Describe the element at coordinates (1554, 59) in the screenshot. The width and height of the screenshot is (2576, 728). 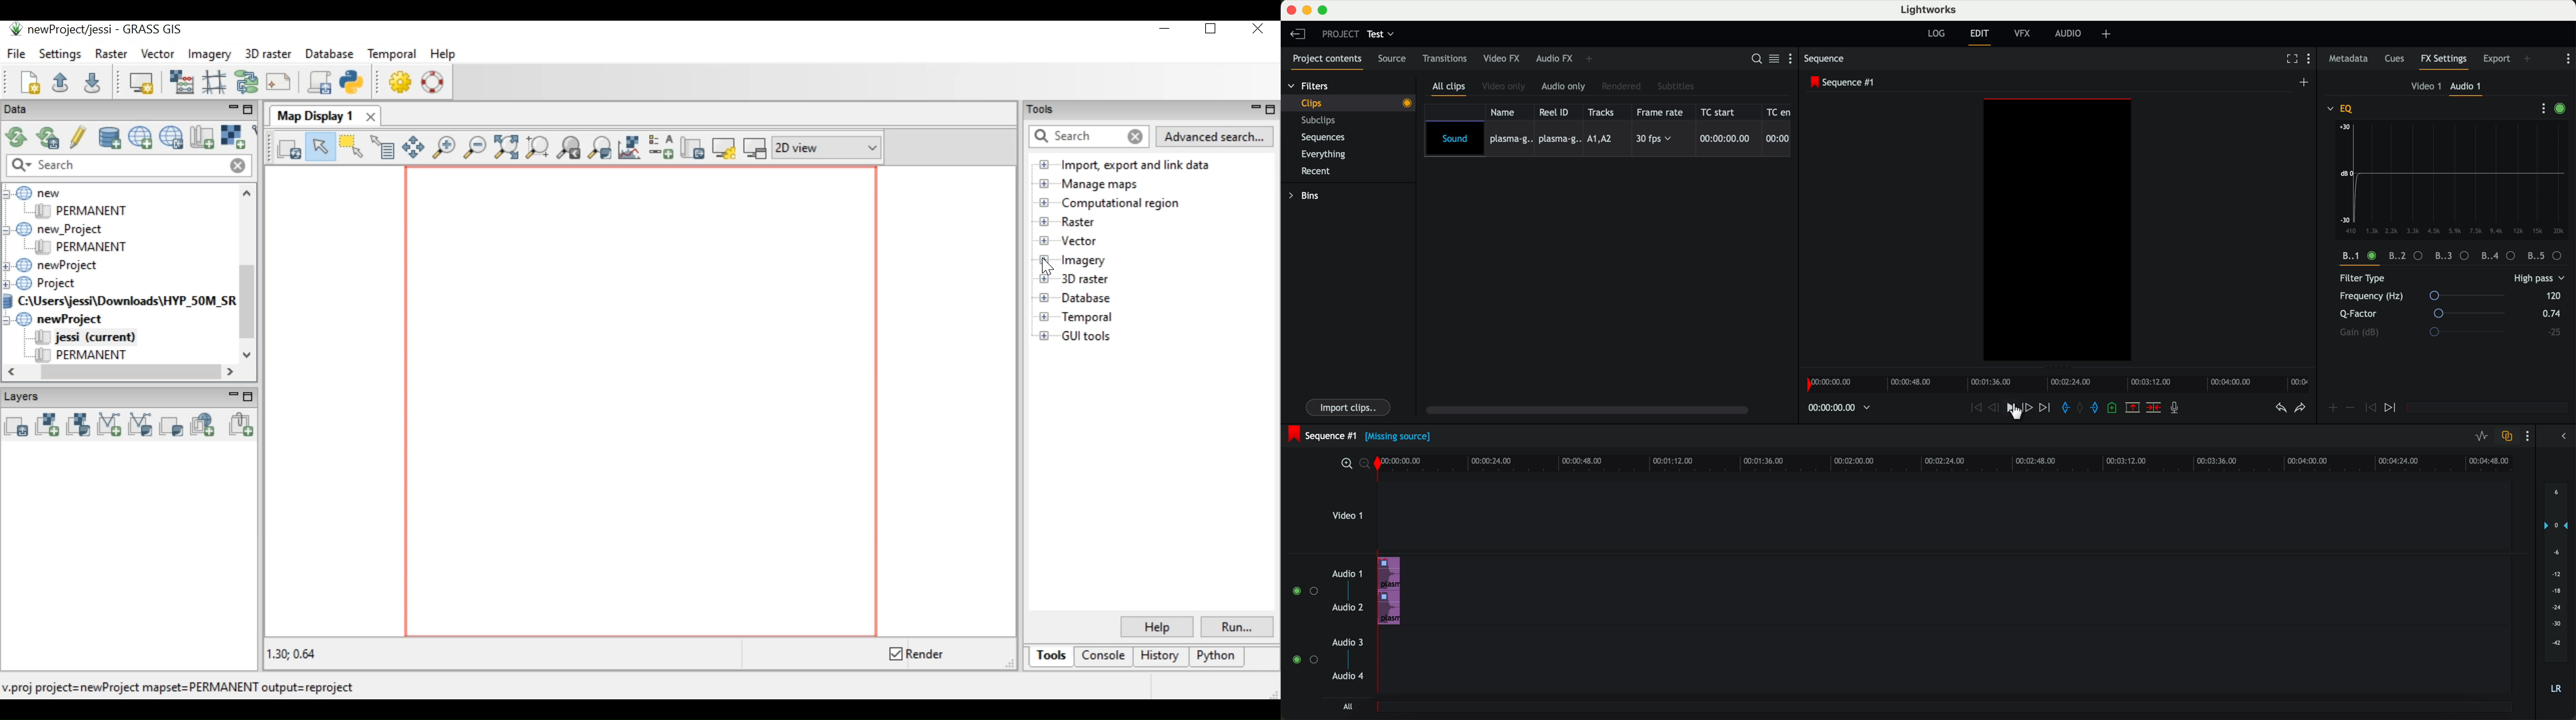
I see `audio FX` at that location.